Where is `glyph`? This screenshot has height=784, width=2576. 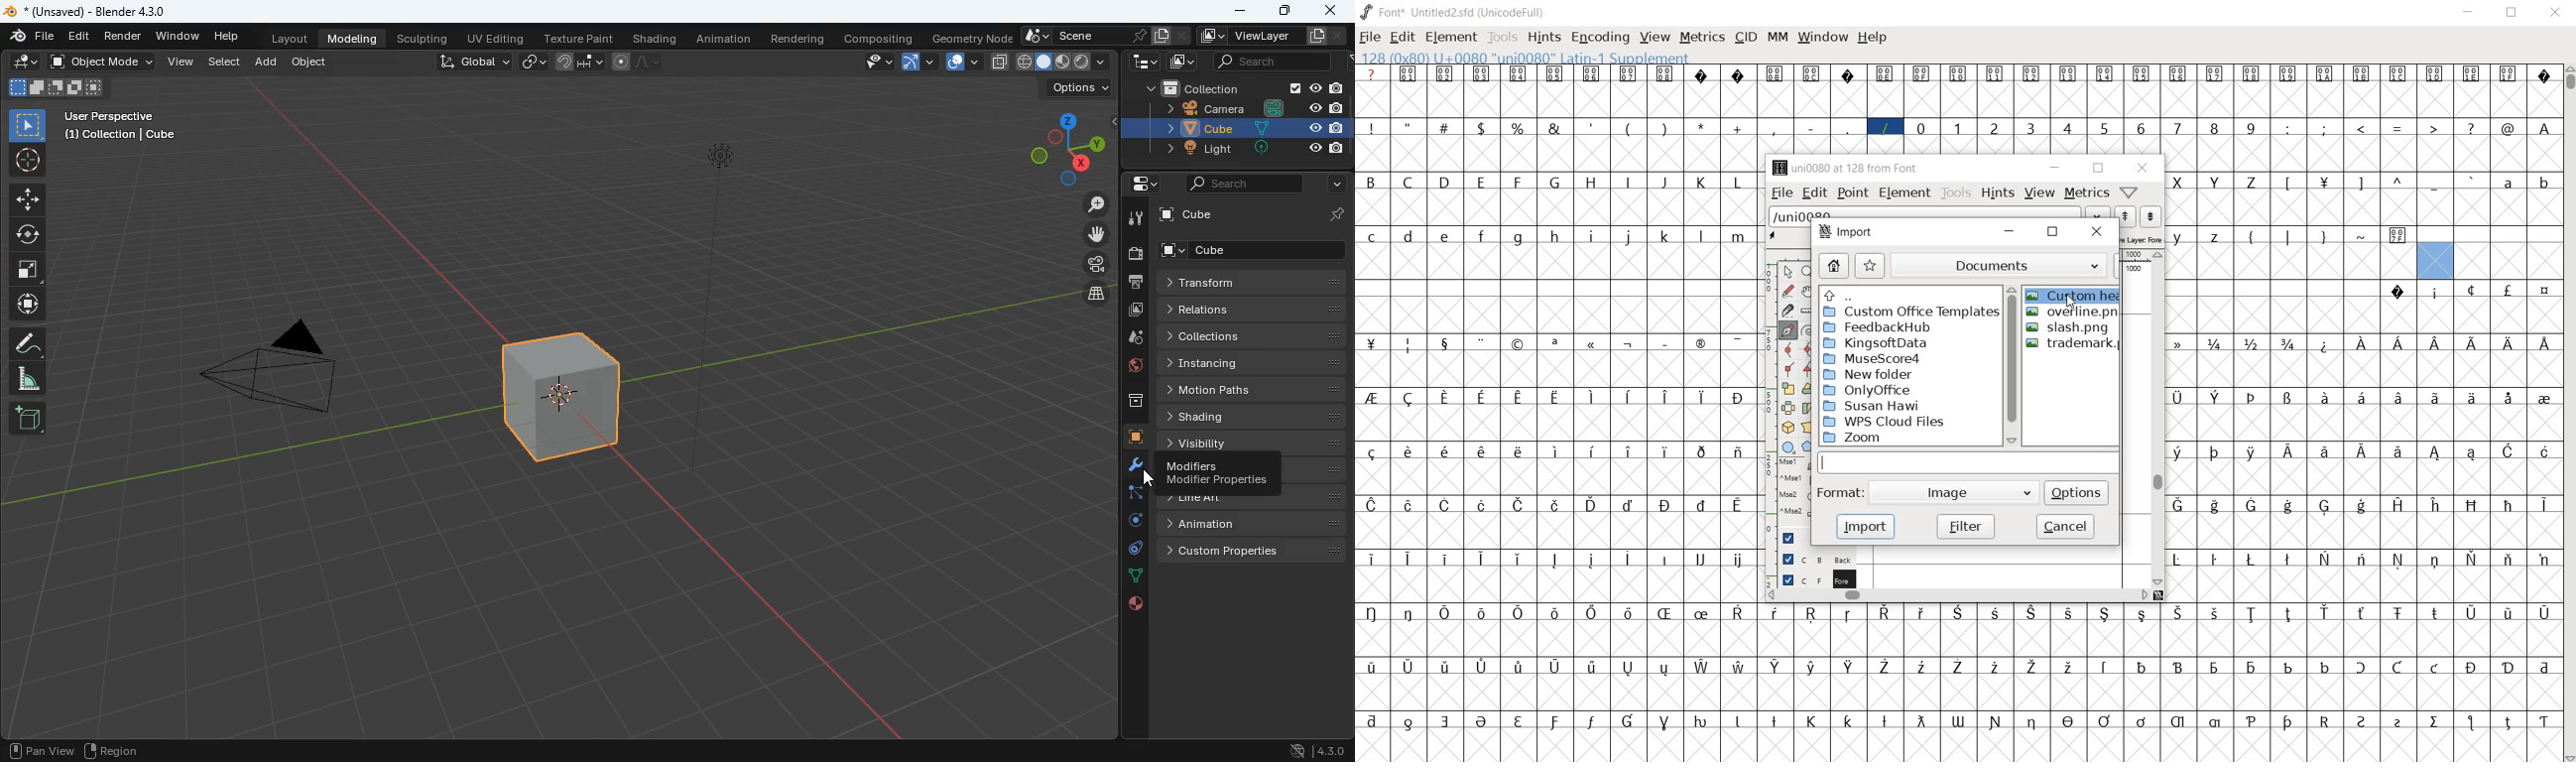
glyph is located at coordinates (2361, 397).